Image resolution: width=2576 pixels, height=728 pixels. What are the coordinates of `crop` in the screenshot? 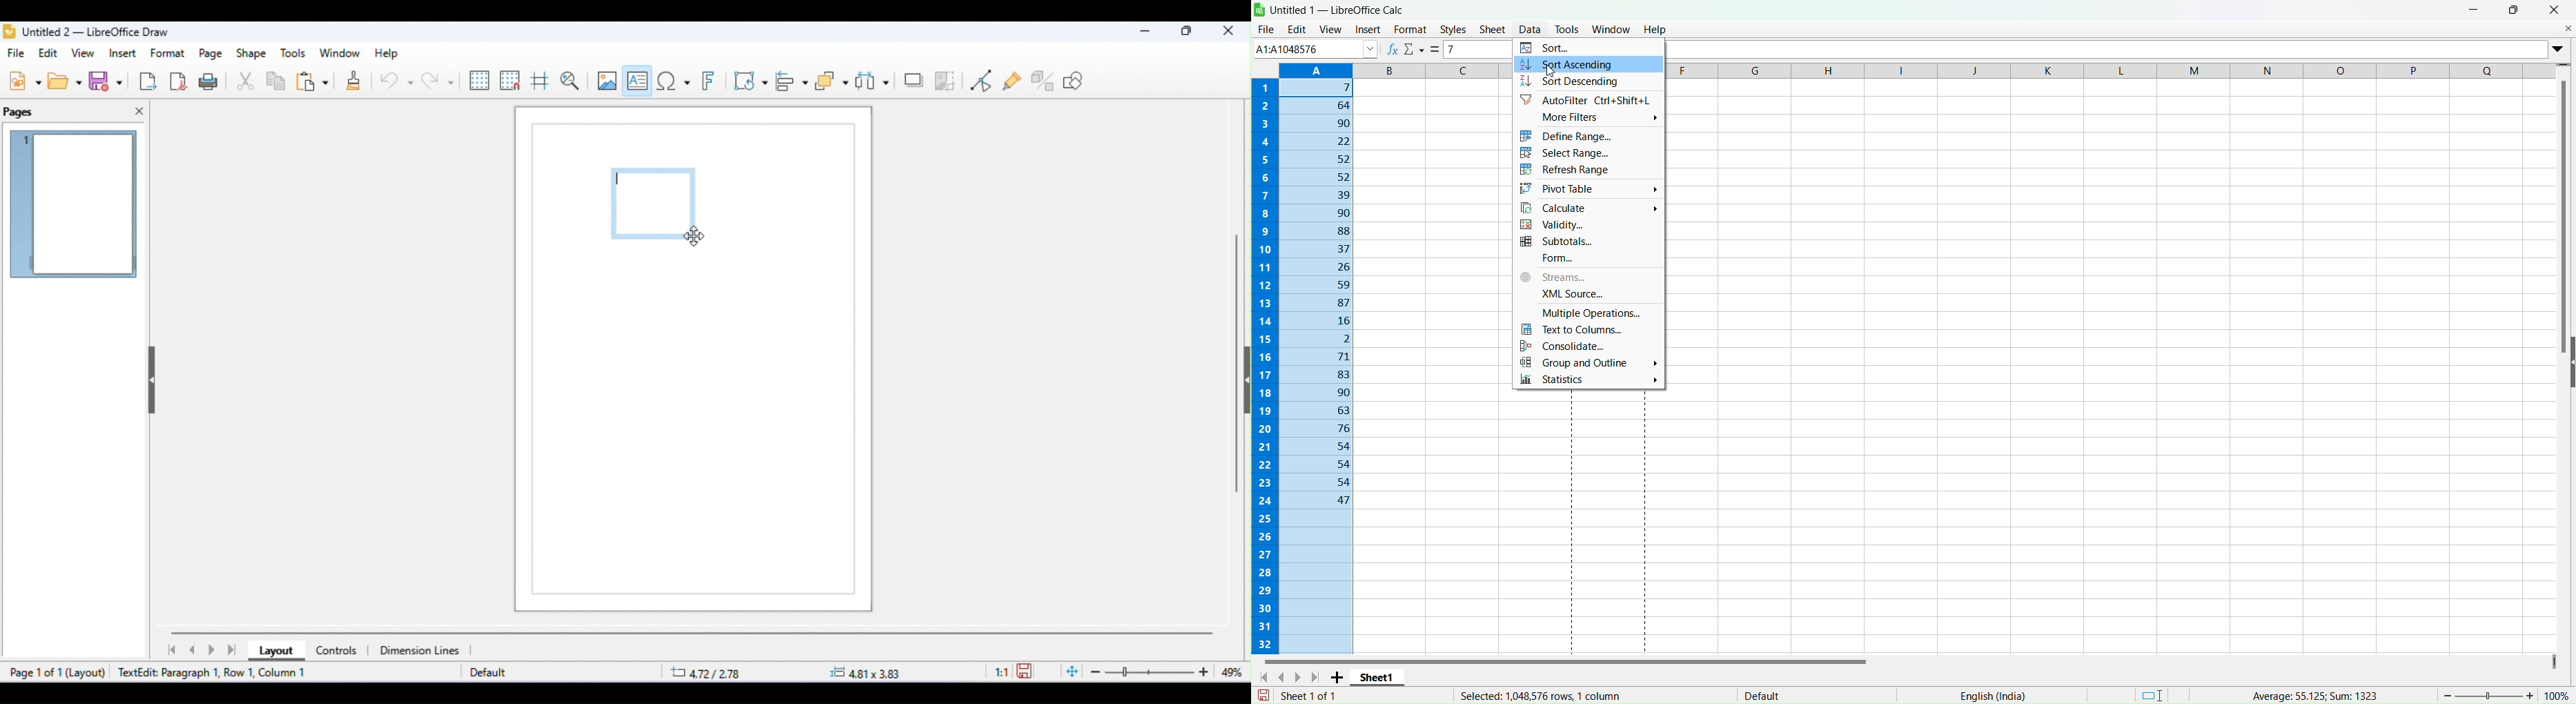 It's located at (946, 80).